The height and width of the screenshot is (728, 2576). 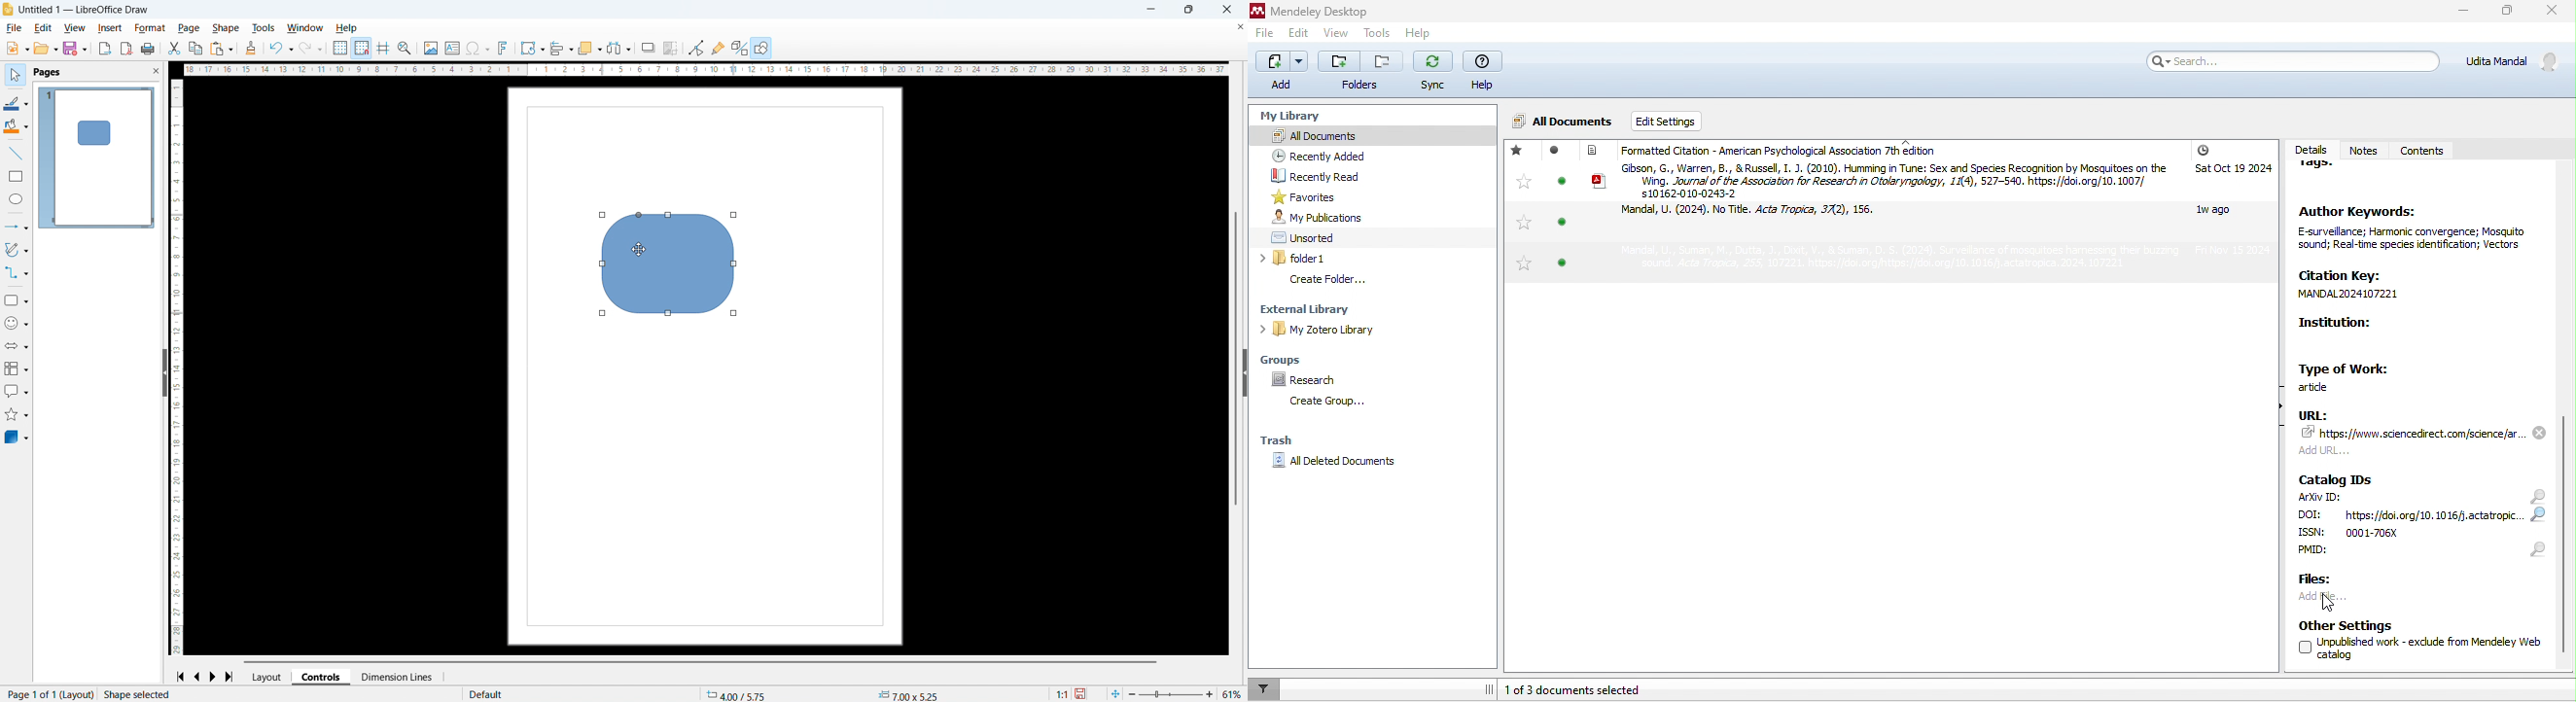 I want to click on Horizontal ruler , so click(x=702, y=70).